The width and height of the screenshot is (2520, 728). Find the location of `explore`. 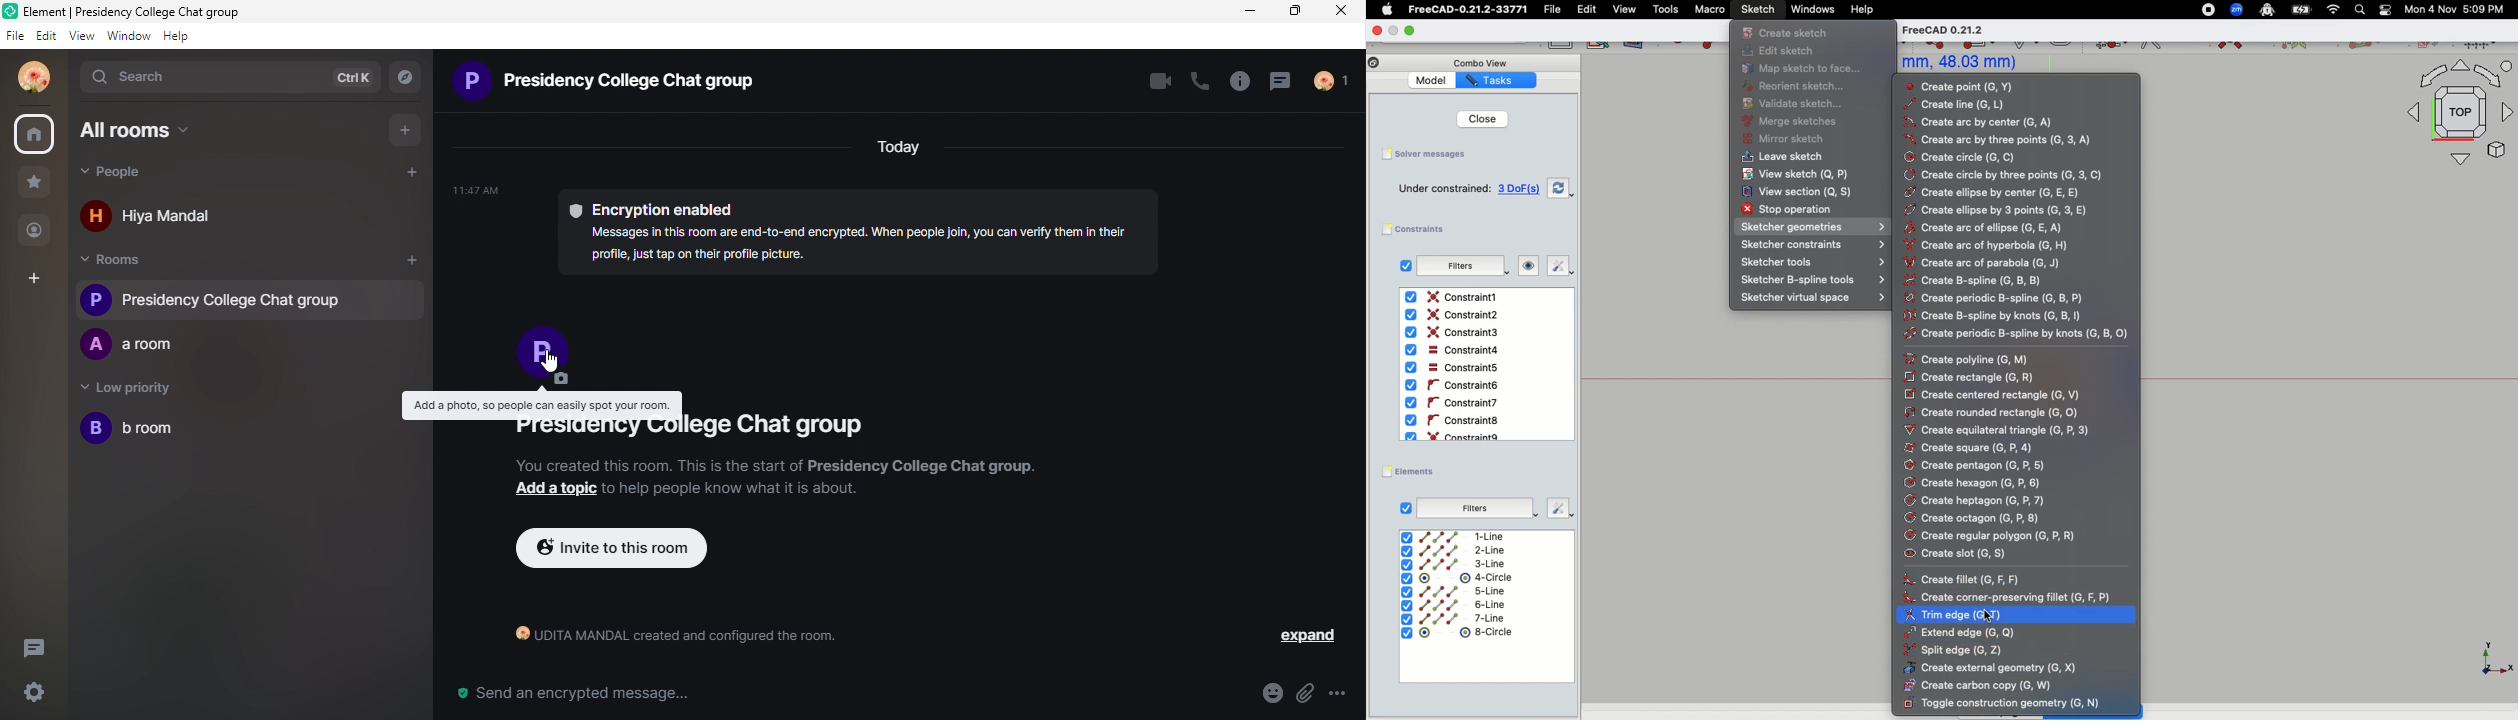

explore is located at coordinates (409, 76).